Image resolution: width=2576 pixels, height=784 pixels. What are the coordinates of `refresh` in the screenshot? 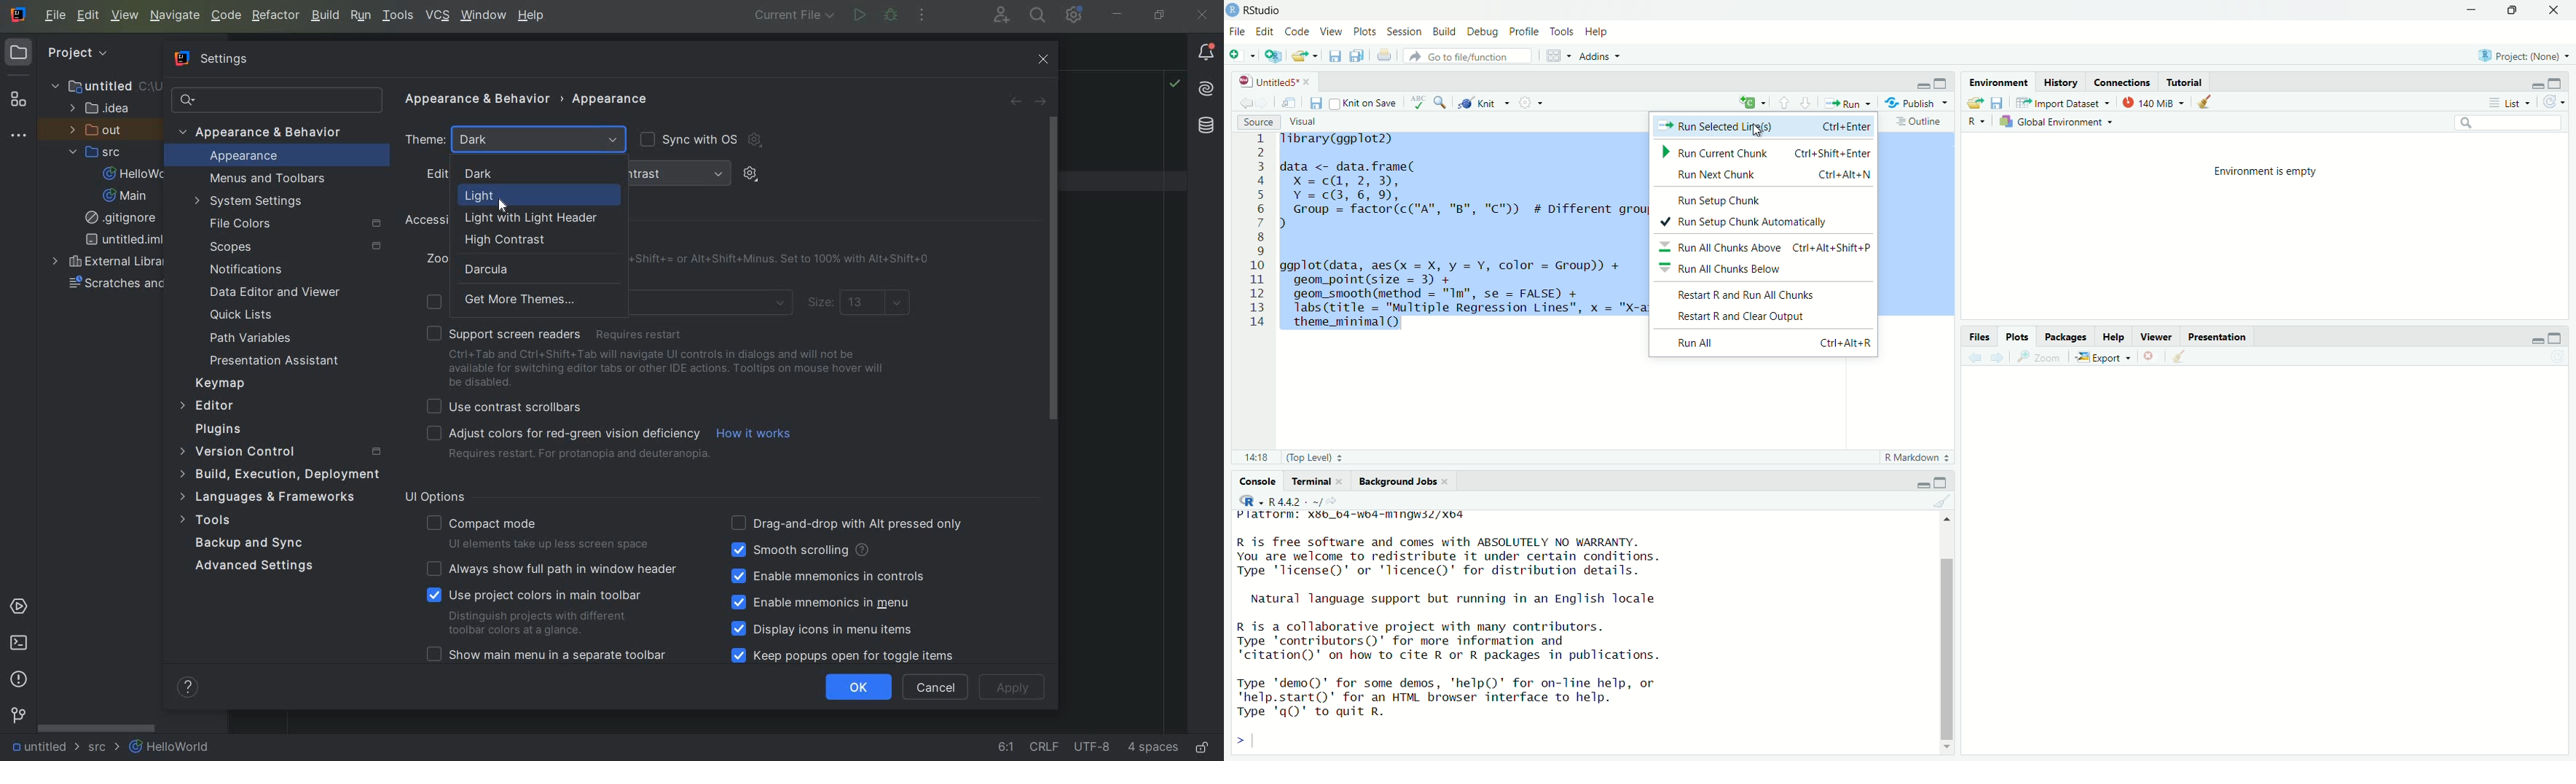 It's located at (2561, 358).